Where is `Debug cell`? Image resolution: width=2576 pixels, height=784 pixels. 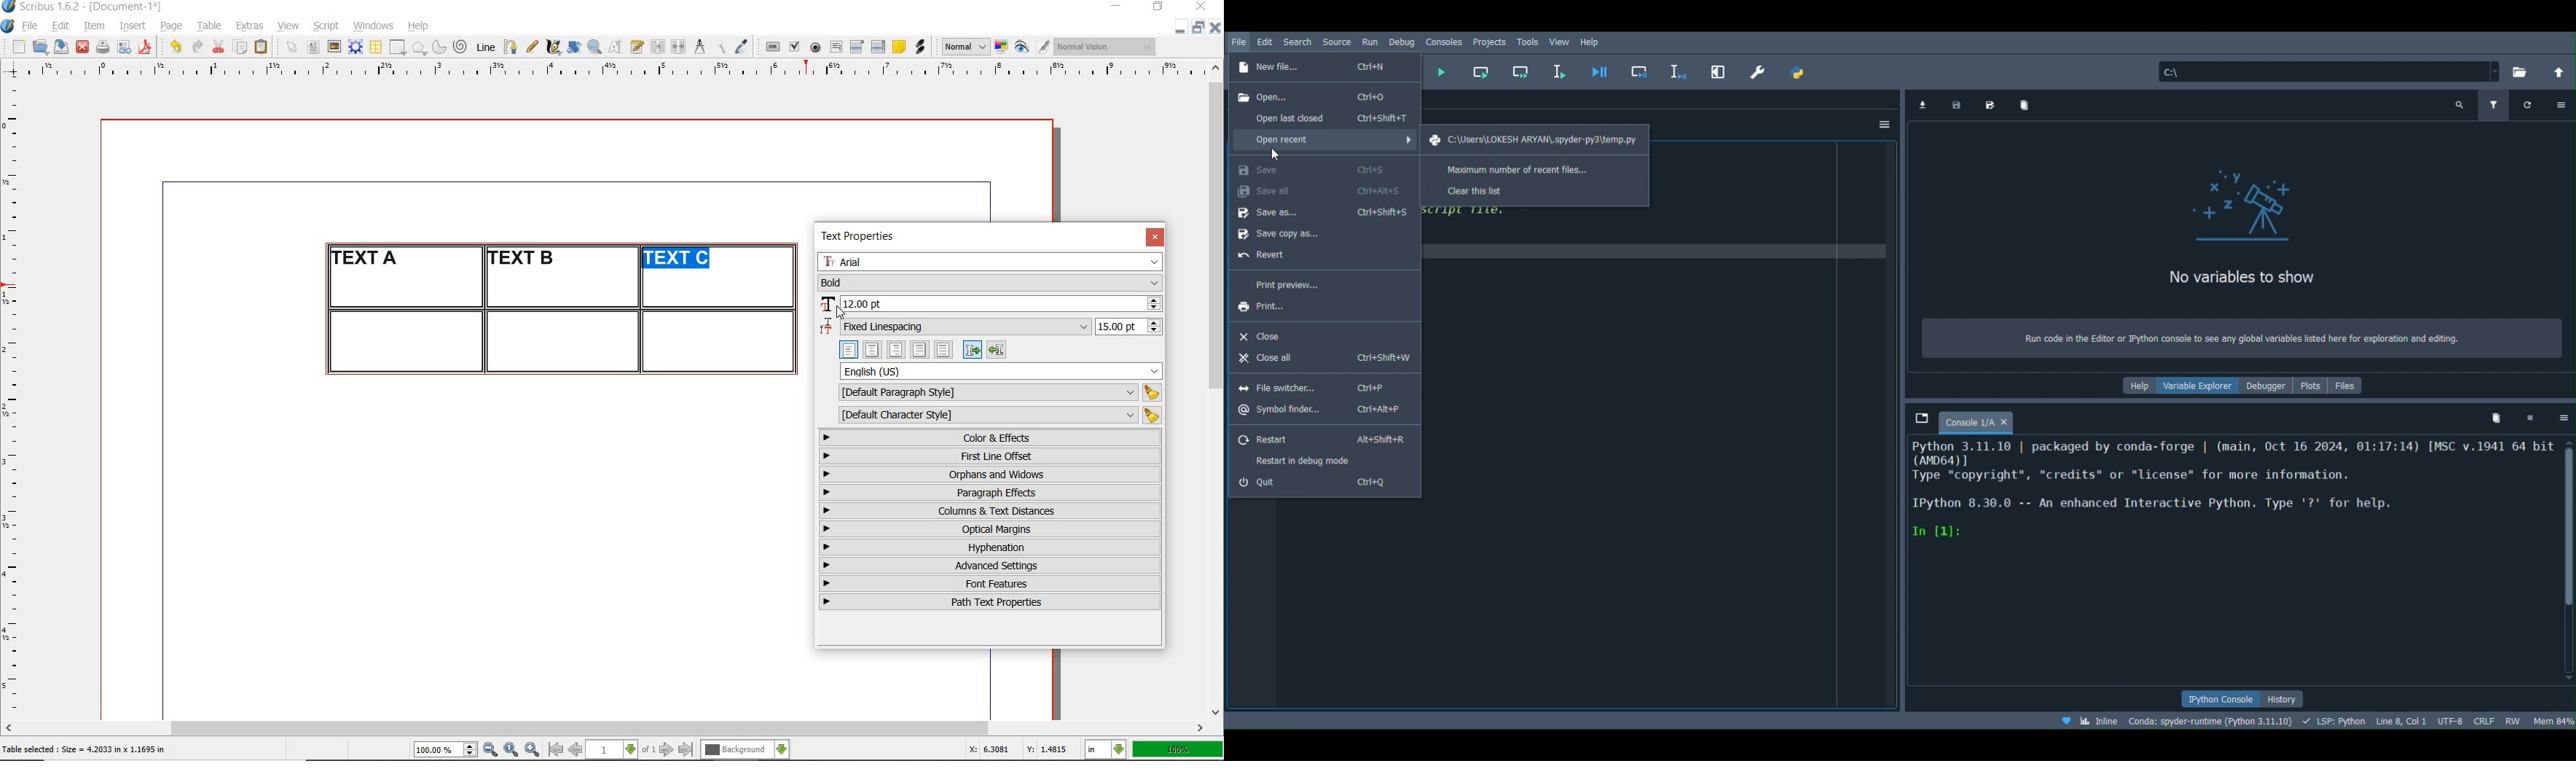 Debug cell is located at coordinates (1638, 71).